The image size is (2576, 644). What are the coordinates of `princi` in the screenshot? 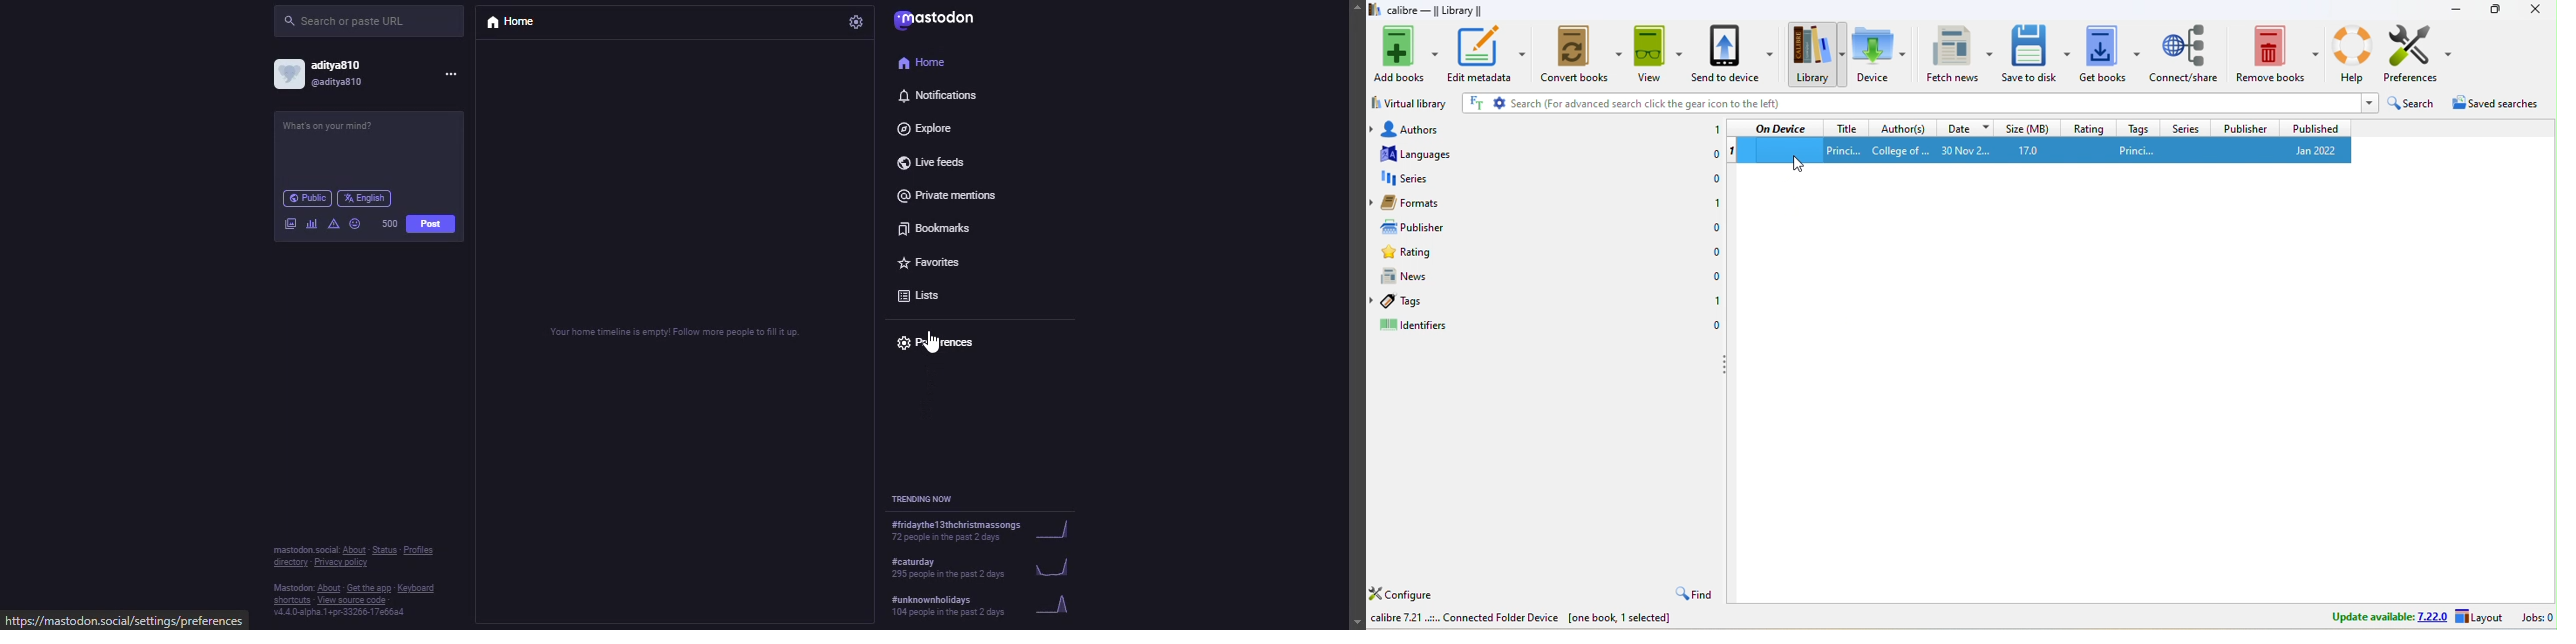 It's located at (2171, 149).